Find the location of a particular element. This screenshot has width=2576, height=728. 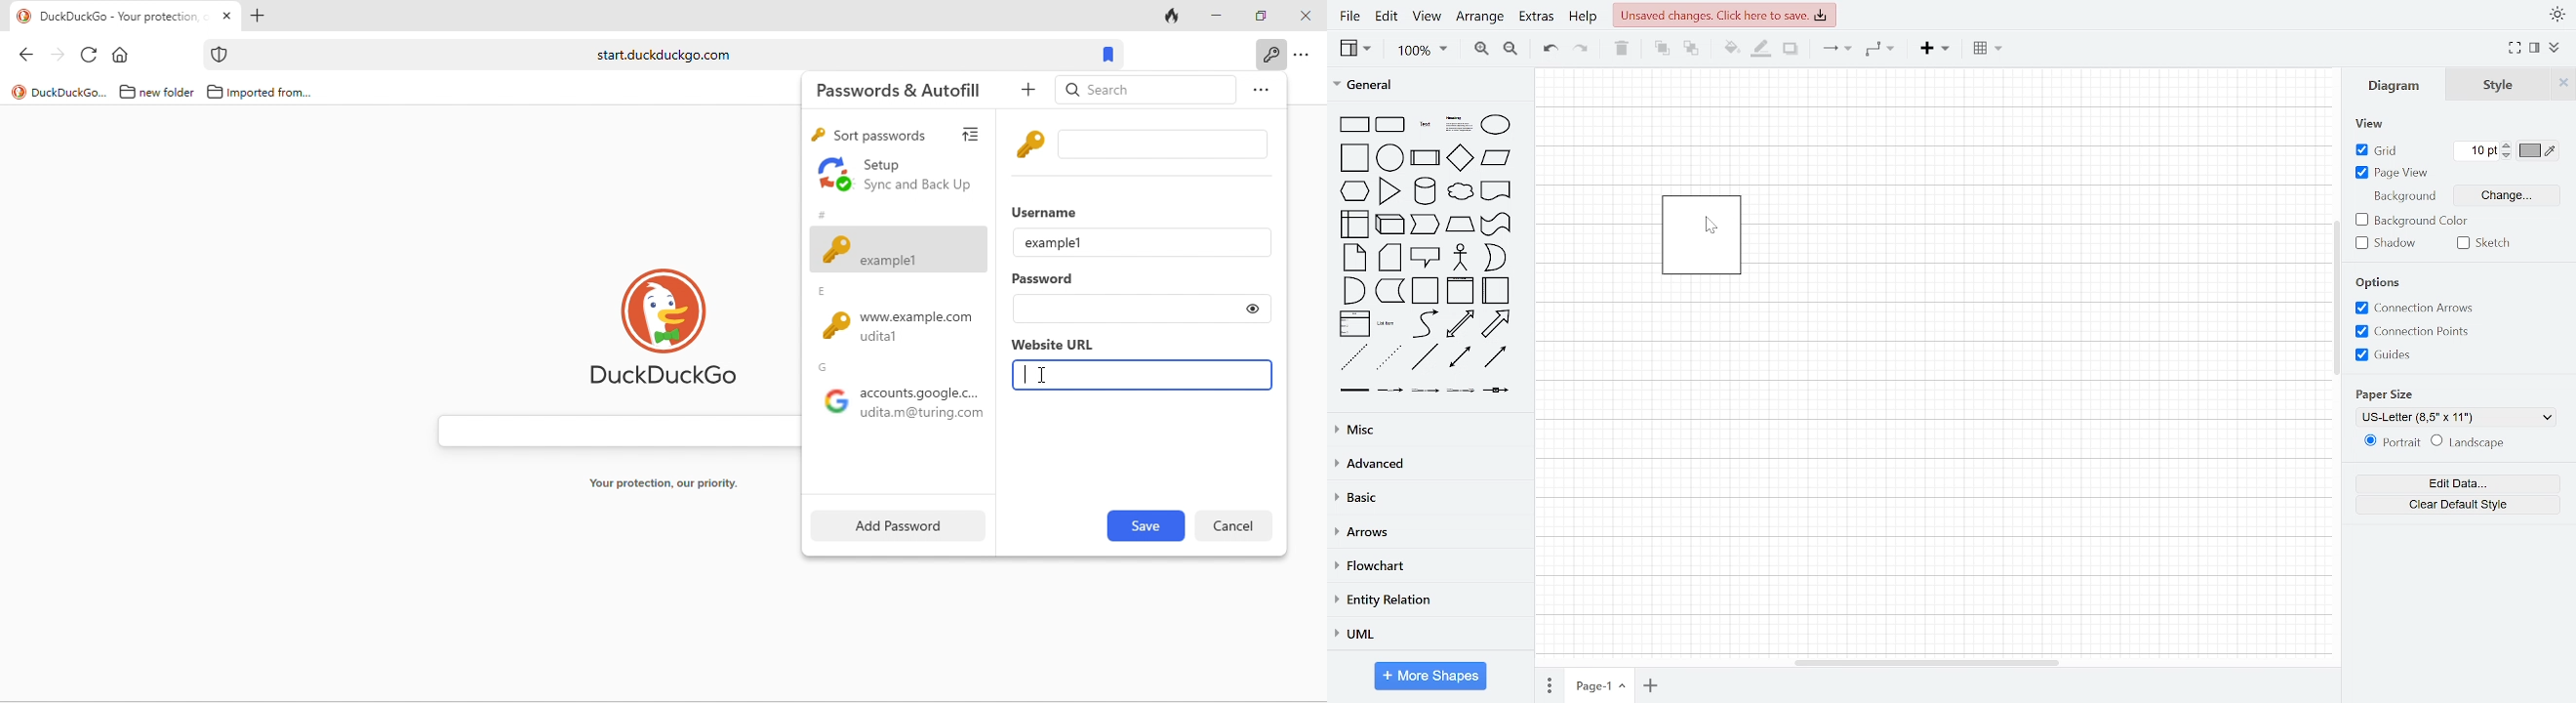

fill line is located at coordinates (1759, 48).